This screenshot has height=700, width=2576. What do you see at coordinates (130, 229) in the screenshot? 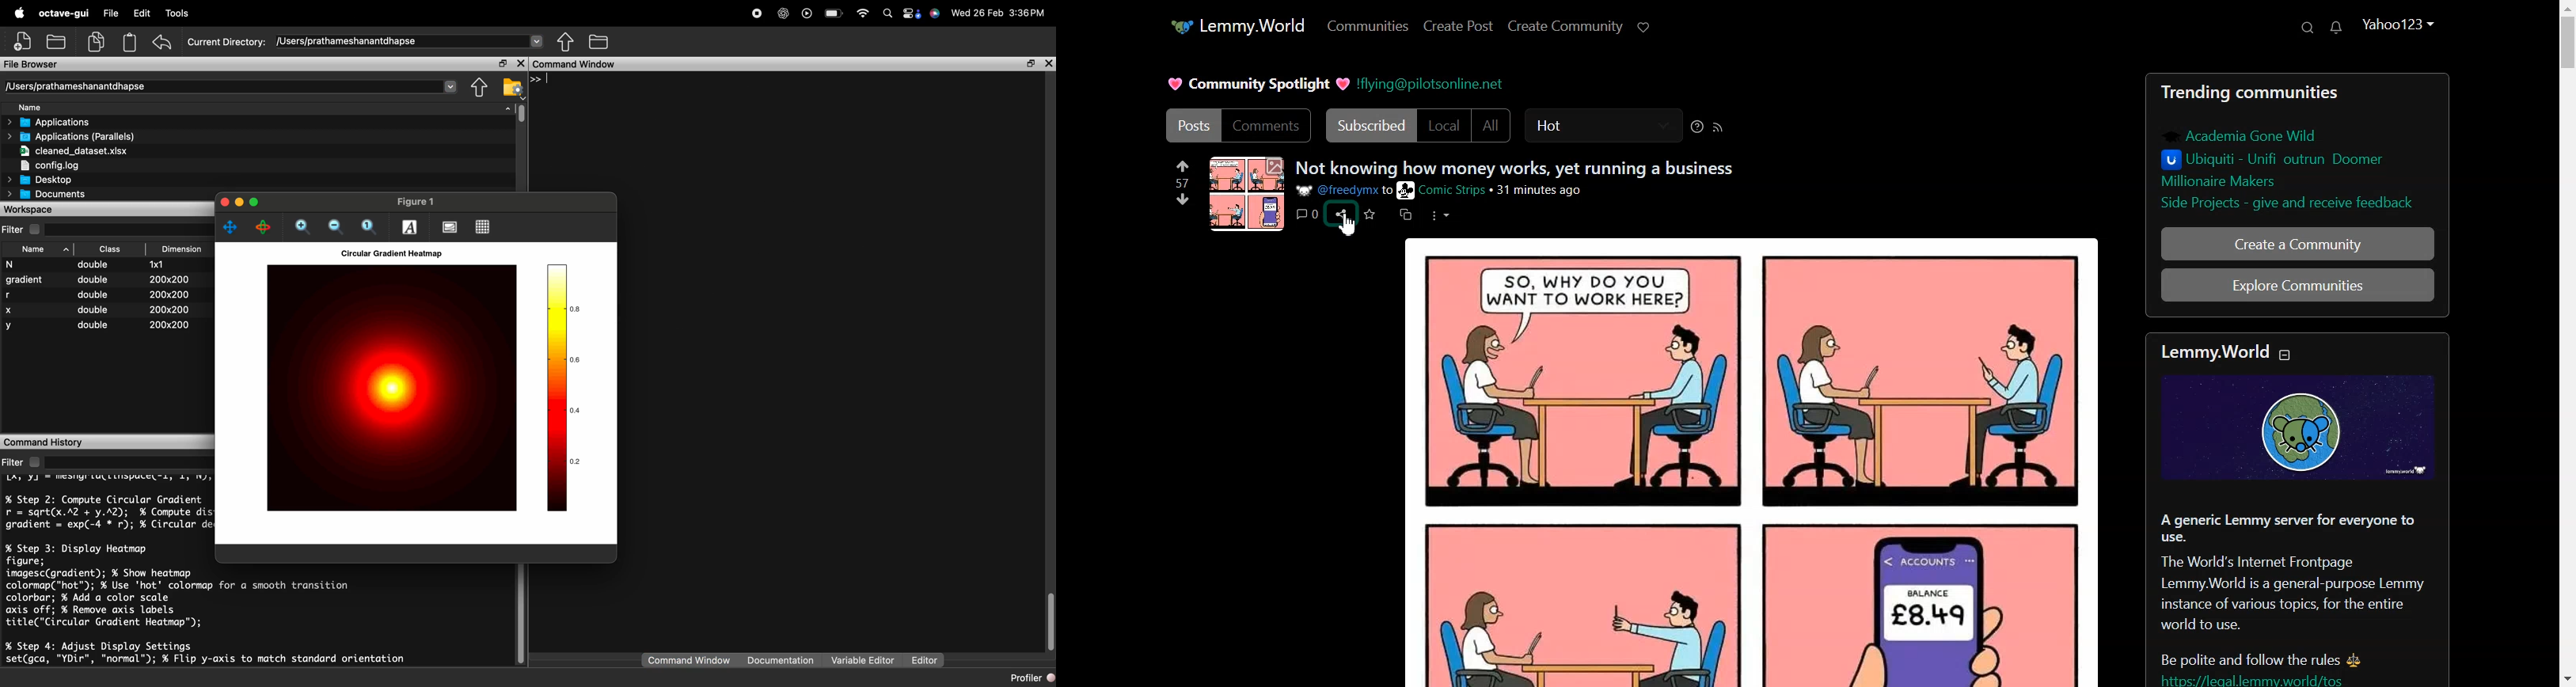
I see `search here` at bounding box center [130, 229].